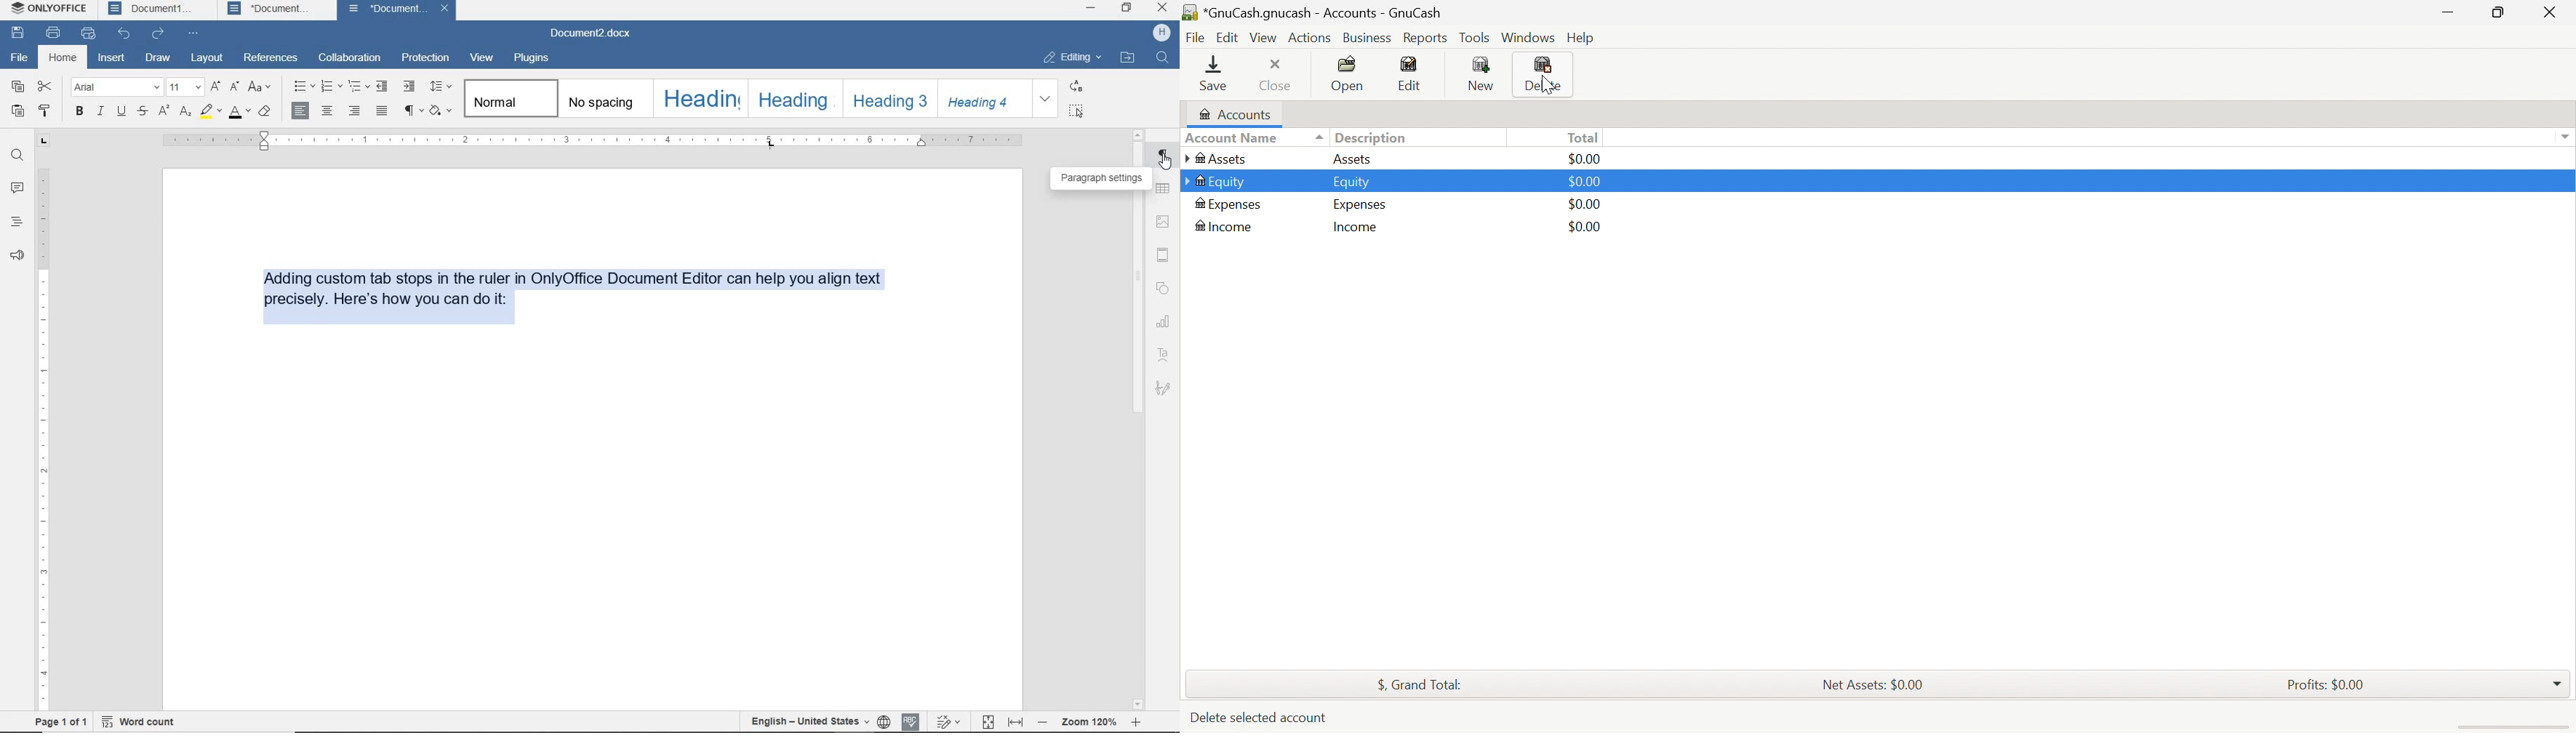 The image size is (2576, 756). What do you see at coordinates (1550, 81) in the screenshot?
I see `Cursor` at bounding box center [1550, 81].